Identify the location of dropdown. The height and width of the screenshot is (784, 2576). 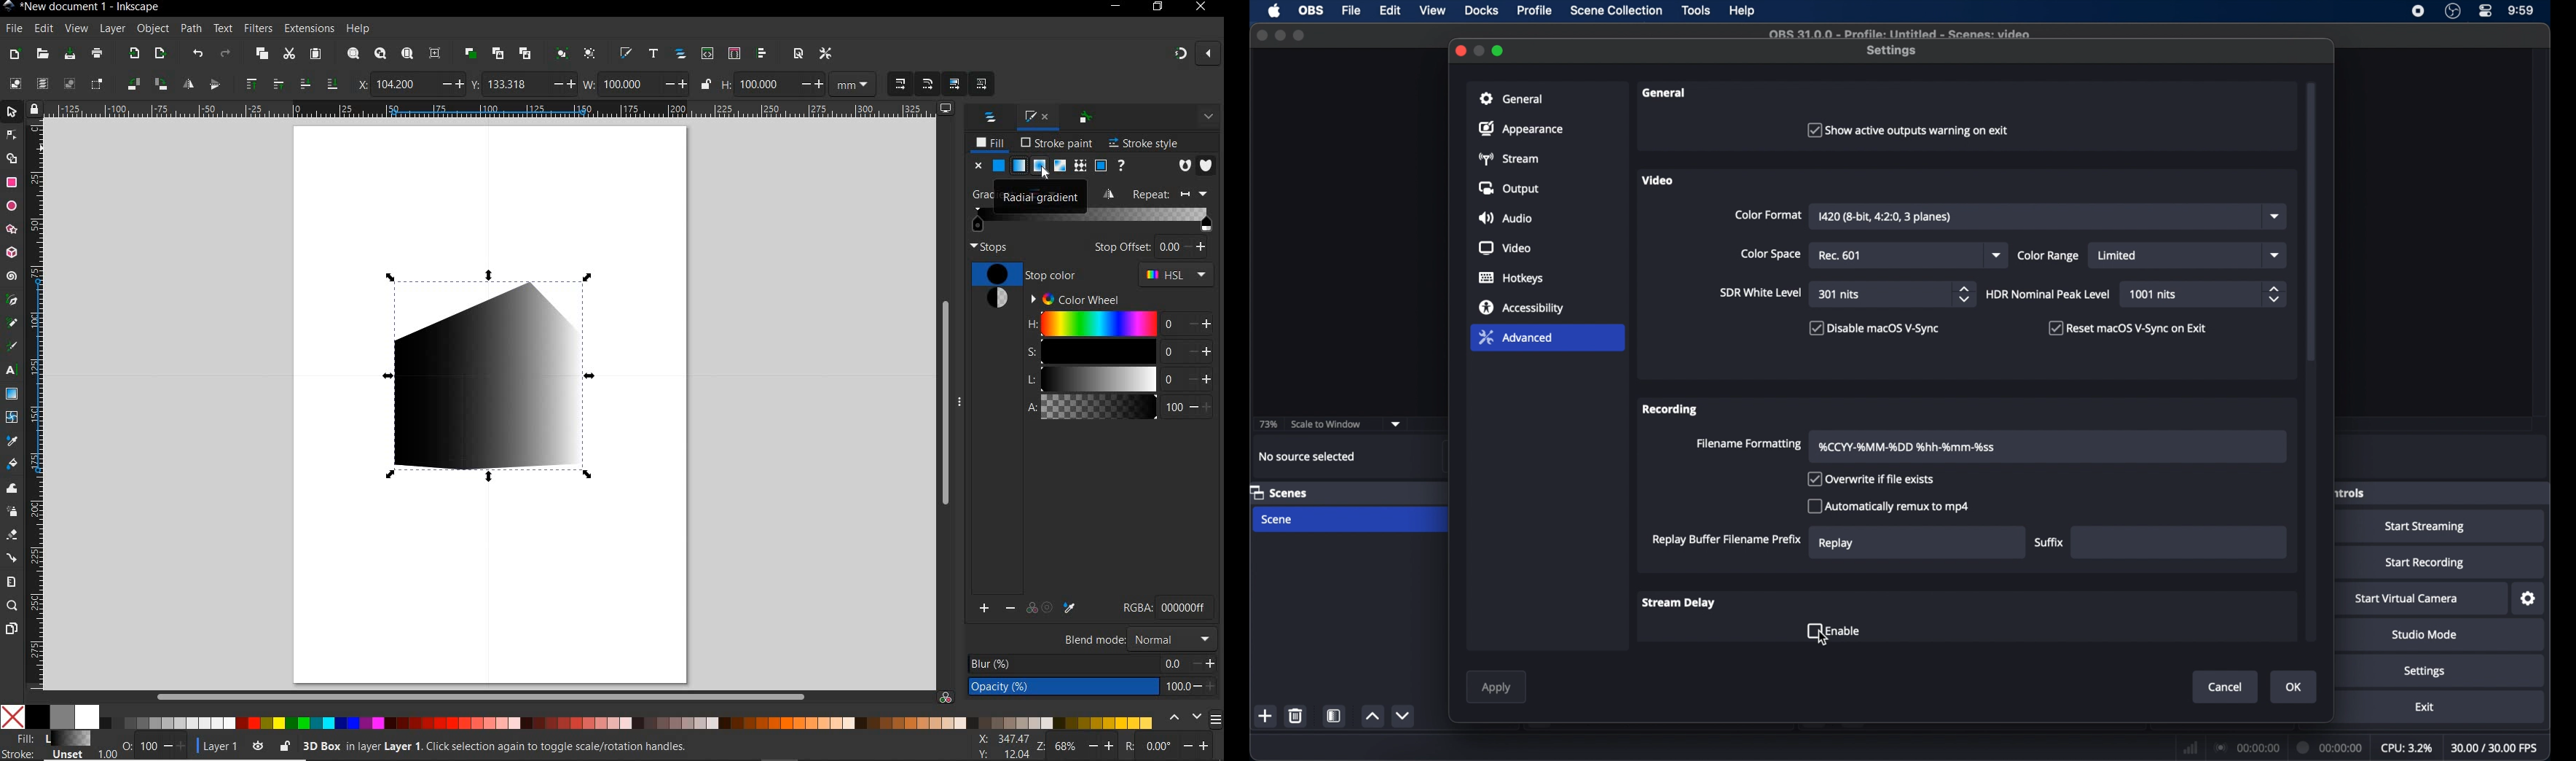
(1396, 423).